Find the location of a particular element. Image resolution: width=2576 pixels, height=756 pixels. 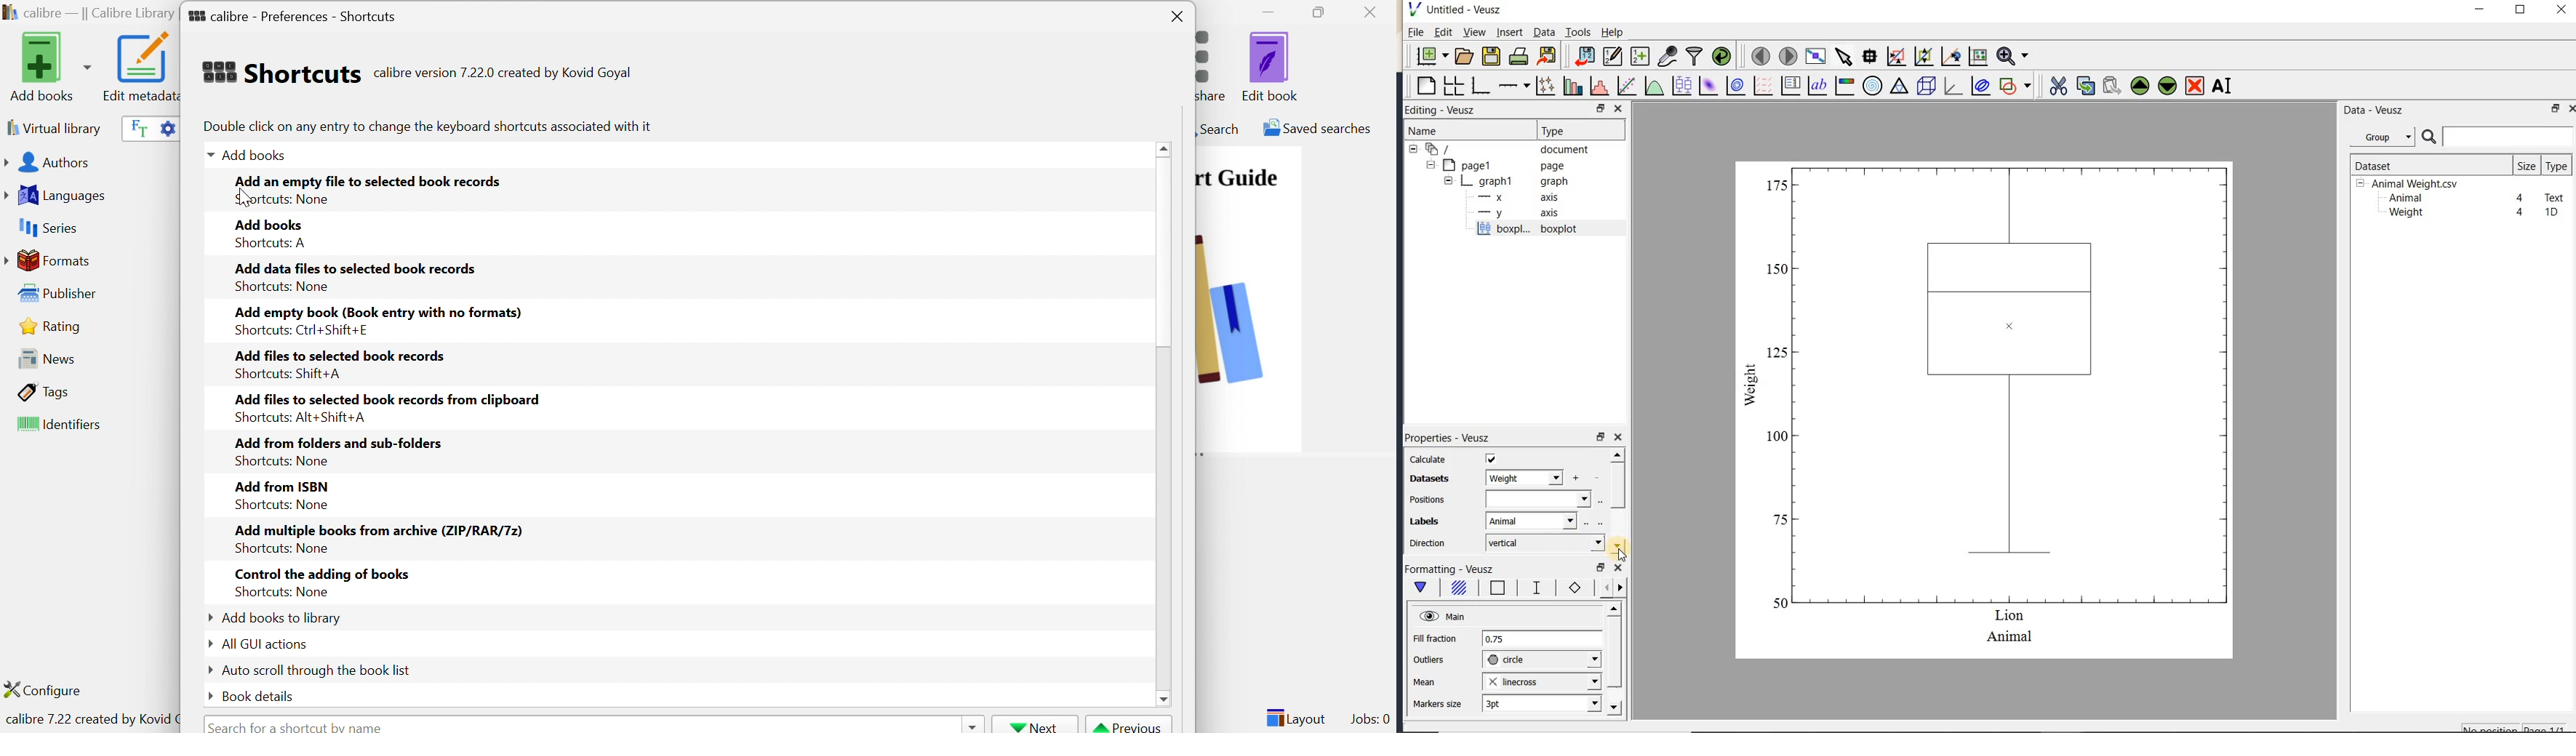

Shortcuts: Alt+Shift+A is located at coordinates (303, 418).